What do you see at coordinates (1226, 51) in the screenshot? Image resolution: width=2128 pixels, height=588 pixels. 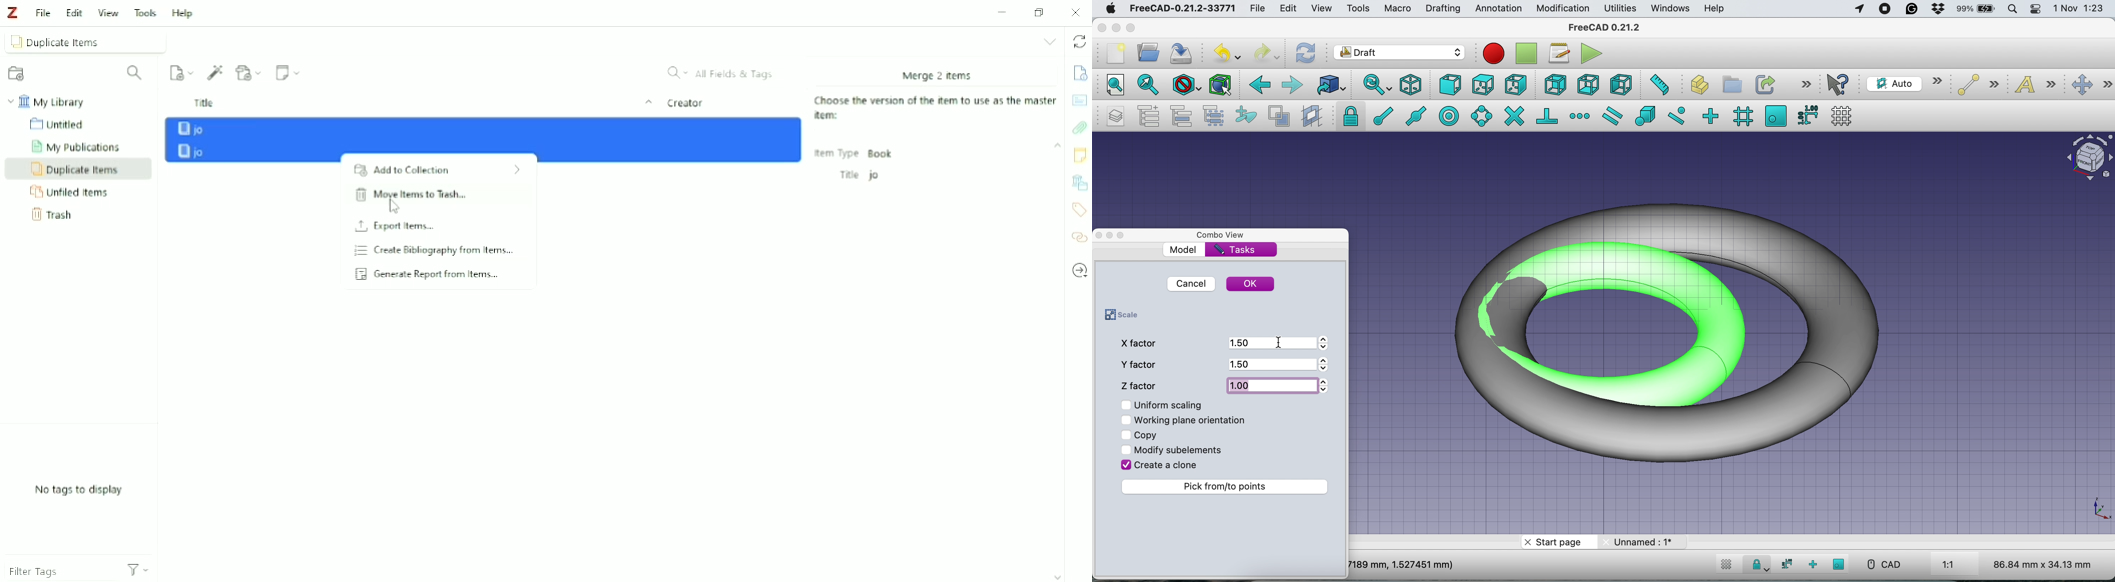 I see `undo` at bounding box center [1226, 51].